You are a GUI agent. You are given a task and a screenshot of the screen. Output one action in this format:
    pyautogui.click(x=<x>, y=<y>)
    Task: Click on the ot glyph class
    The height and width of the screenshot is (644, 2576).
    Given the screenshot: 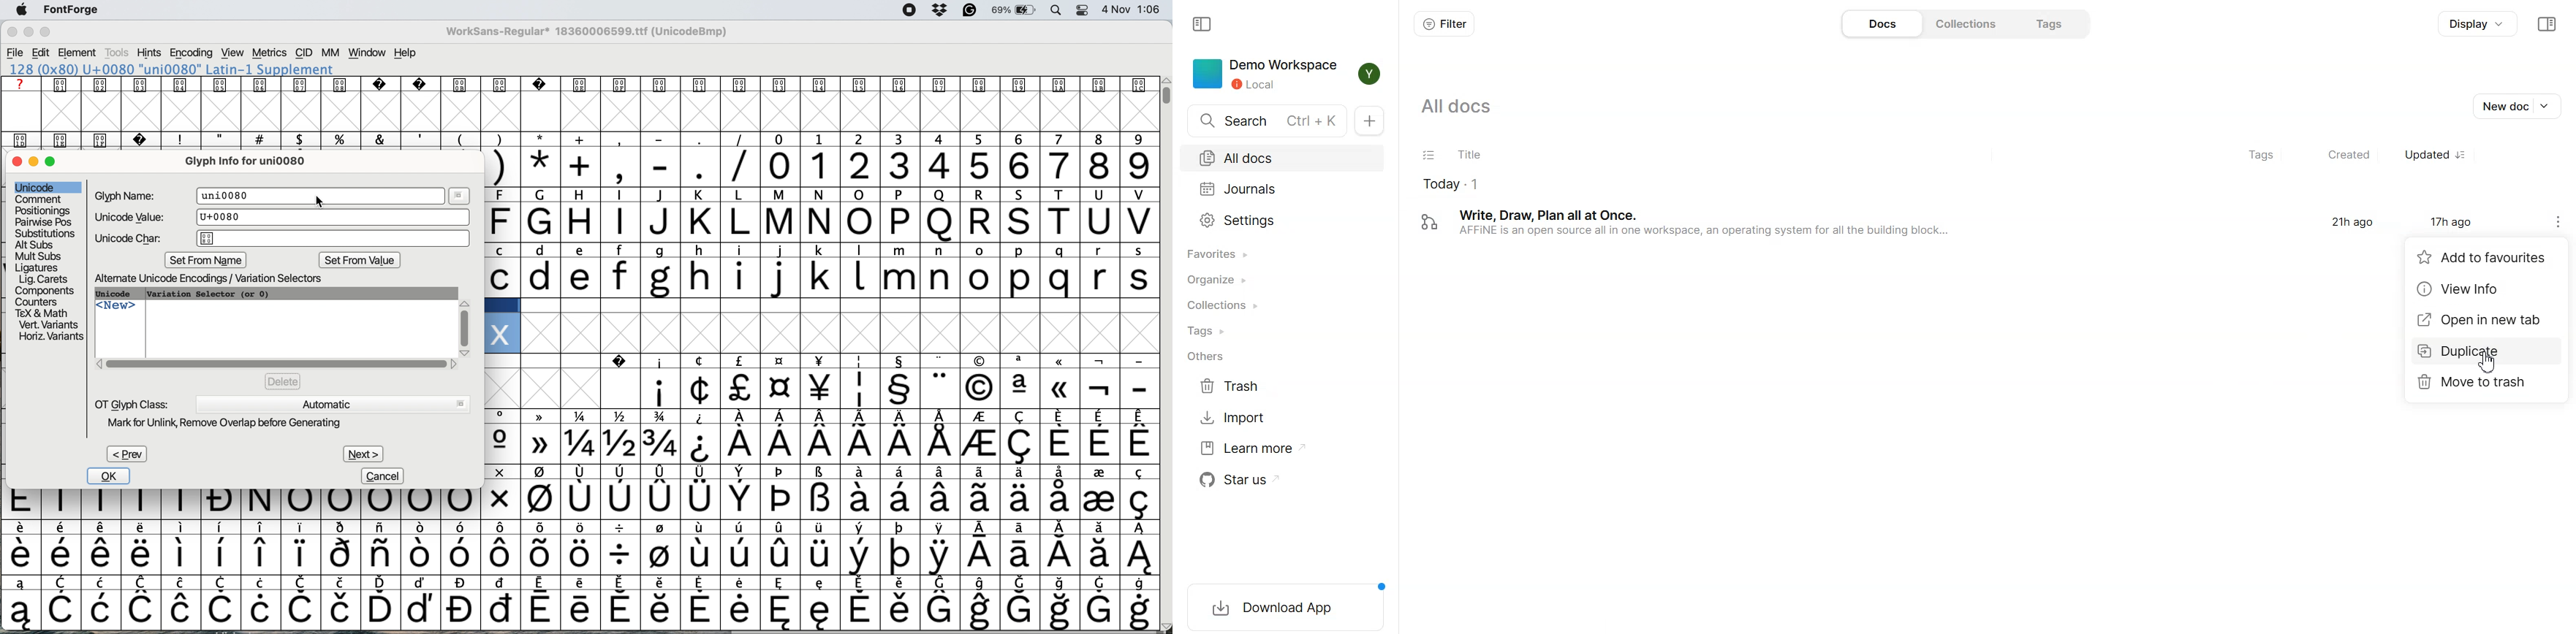 What is the action you would take?
    pyautogui.click(x=132, y=403)
    